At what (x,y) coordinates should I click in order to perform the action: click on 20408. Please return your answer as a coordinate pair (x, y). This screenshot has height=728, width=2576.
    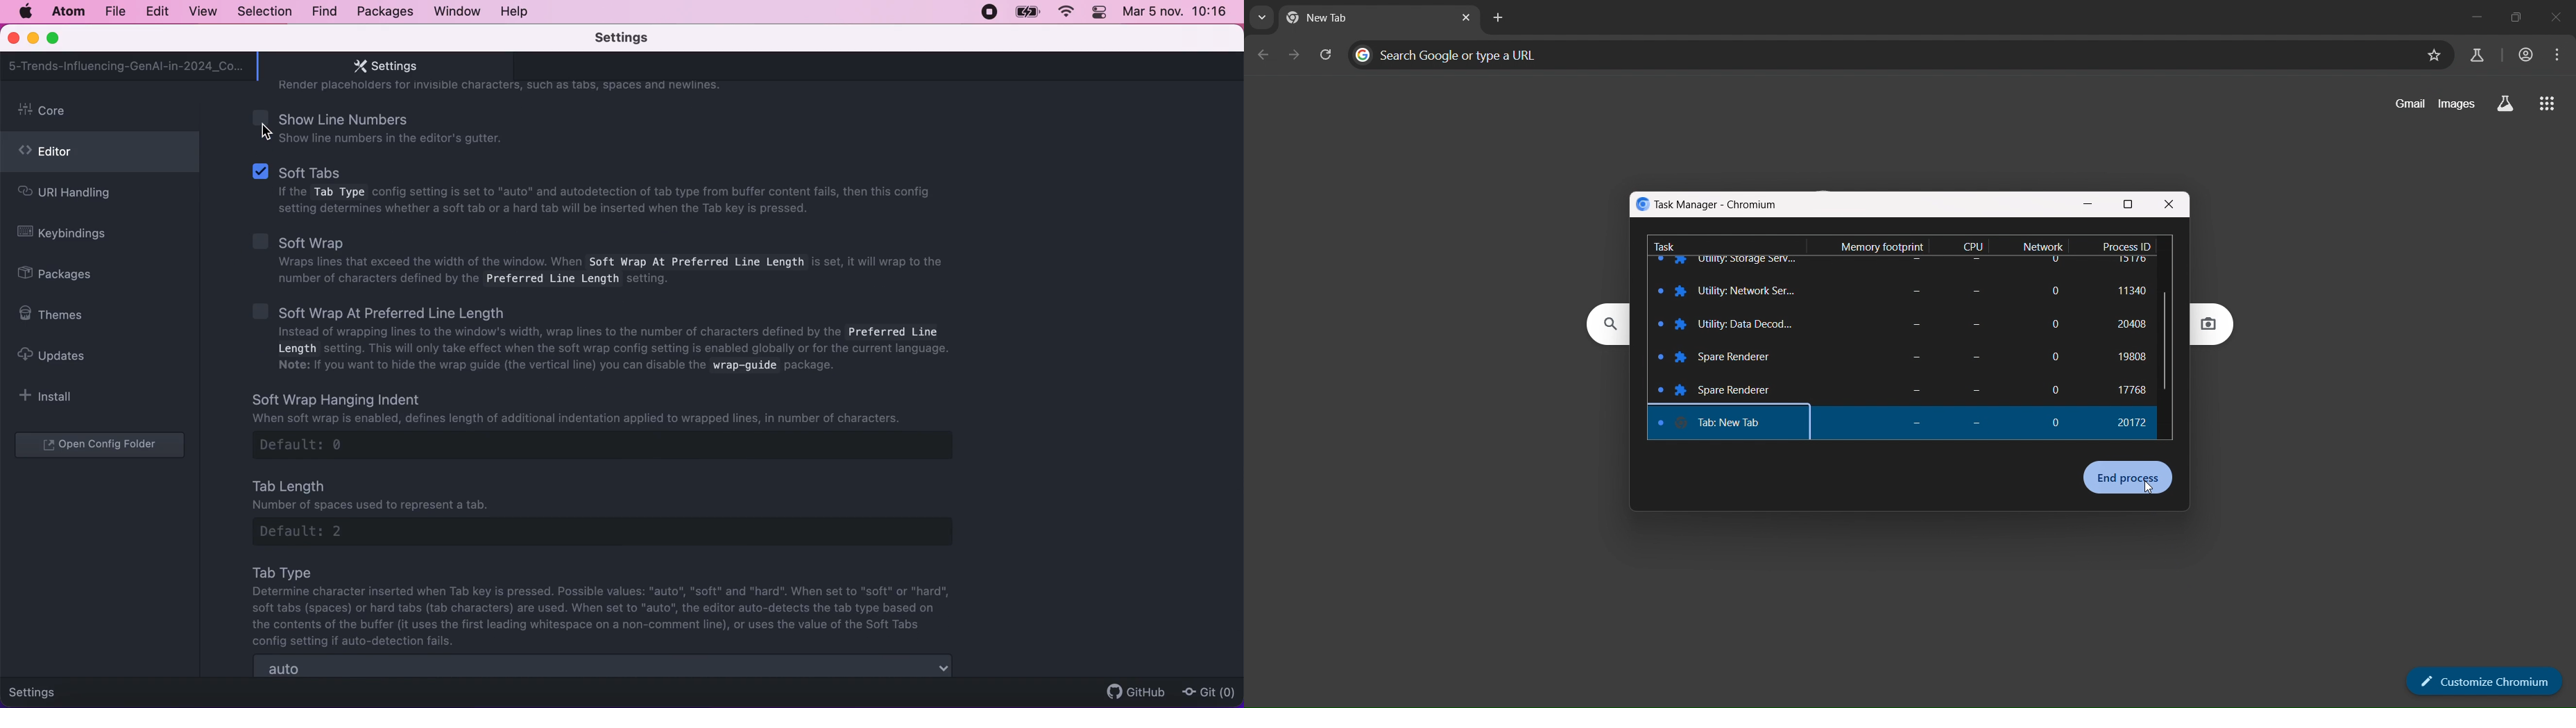
    Looking at the image, I should click on (2126, 355).